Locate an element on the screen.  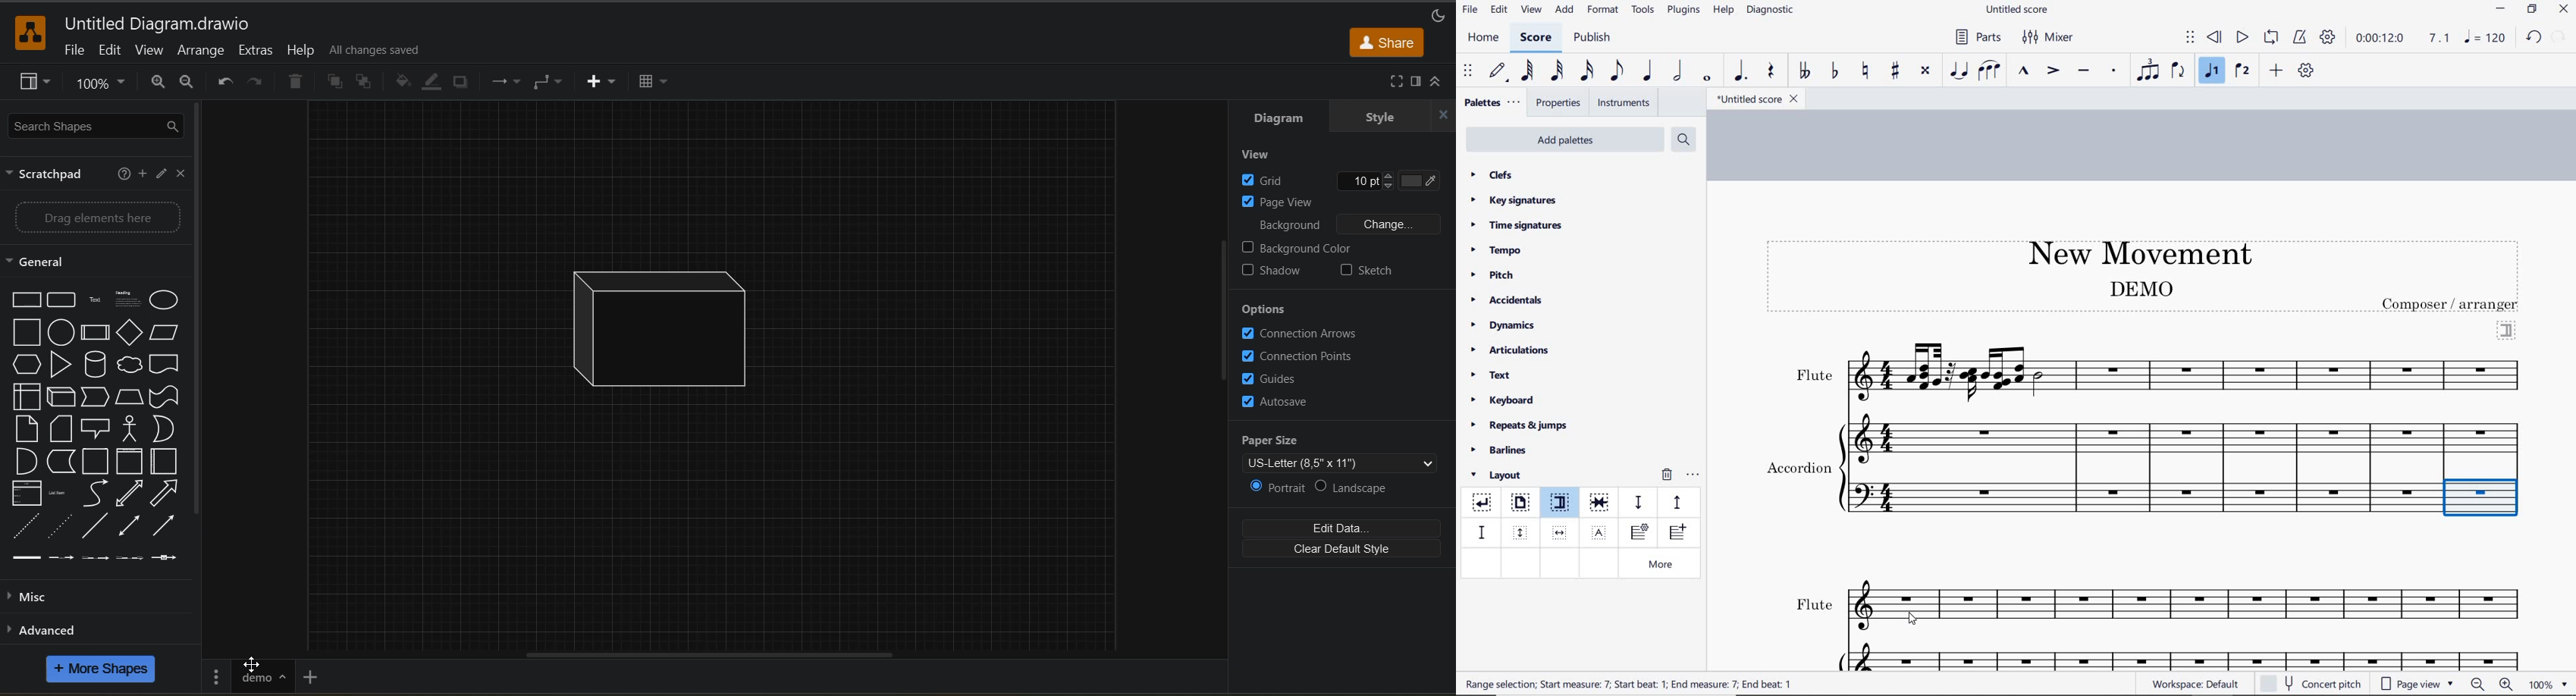
redo is located at coordinates (2560, 36).